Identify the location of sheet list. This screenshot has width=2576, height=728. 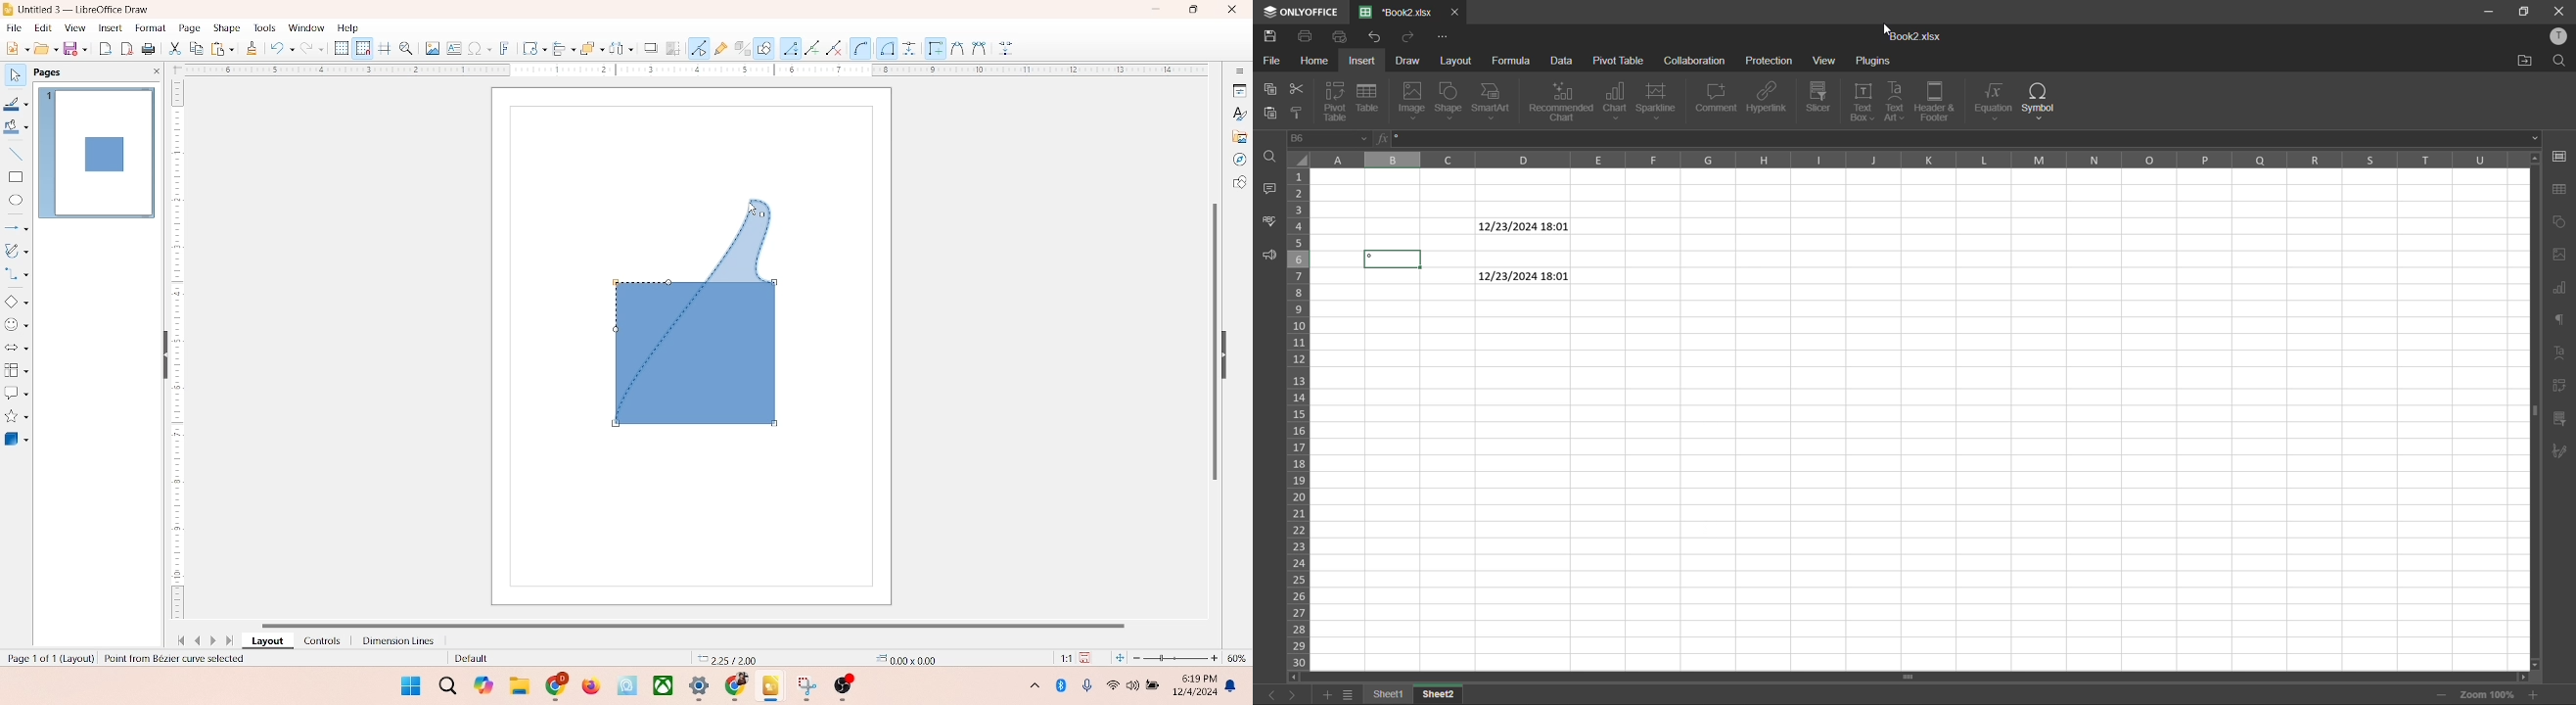
(1351, 695).